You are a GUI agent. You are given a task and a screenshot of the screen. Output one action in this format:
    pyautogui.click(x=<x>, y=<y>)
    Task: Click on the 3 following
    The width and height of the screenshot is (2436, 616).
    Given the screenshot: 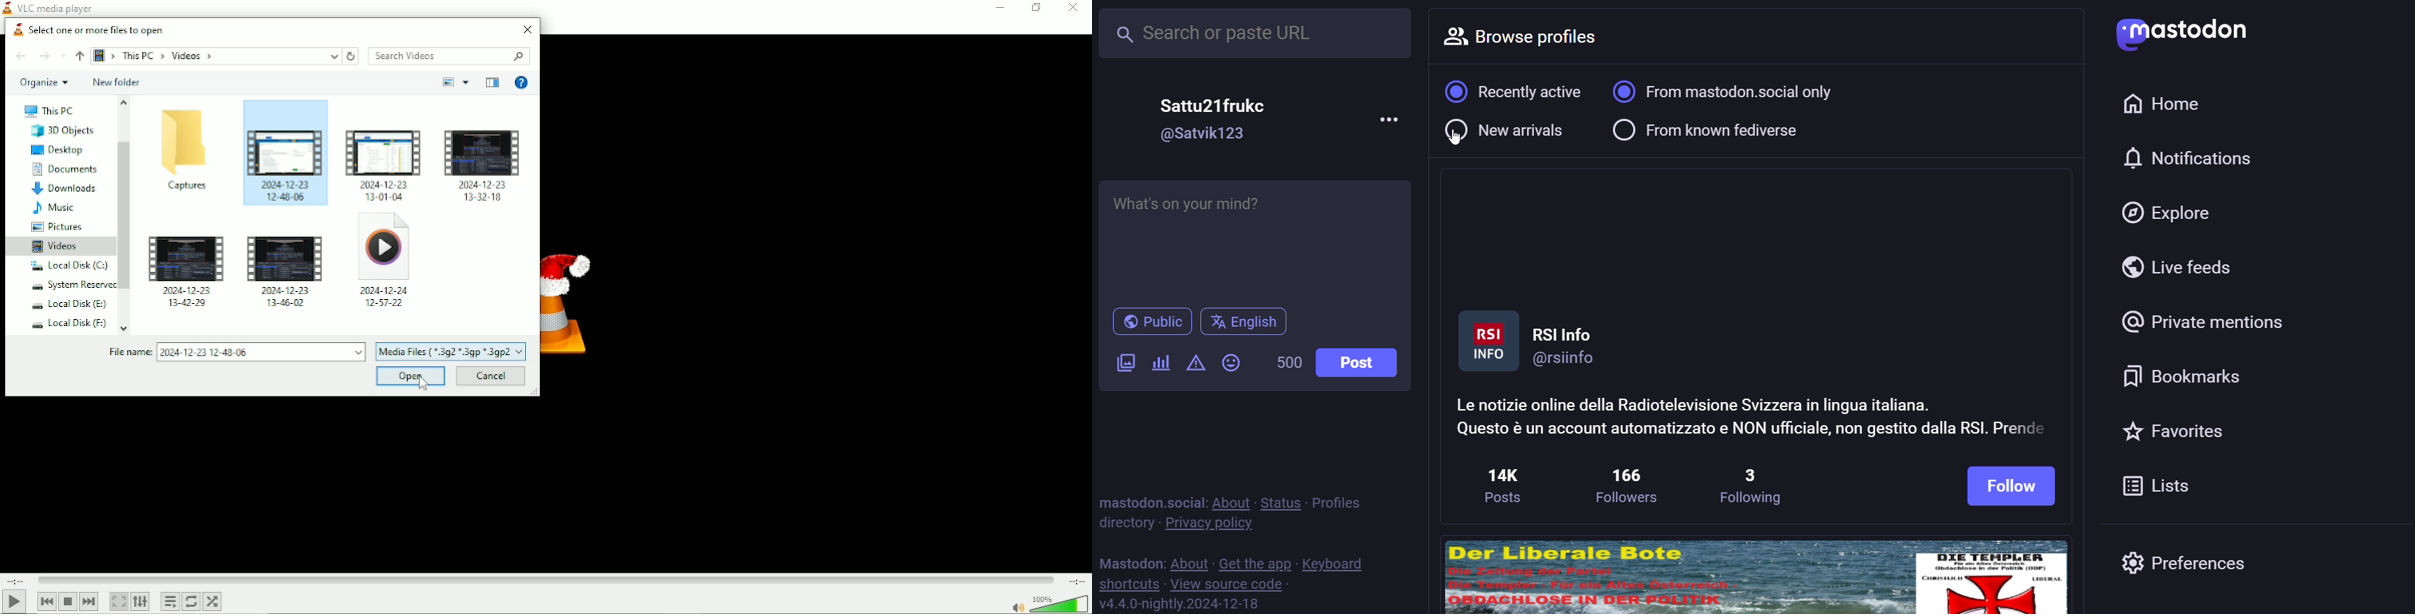 What is the action you would take?
    pyautogui.click(x=1749, y=485)
    